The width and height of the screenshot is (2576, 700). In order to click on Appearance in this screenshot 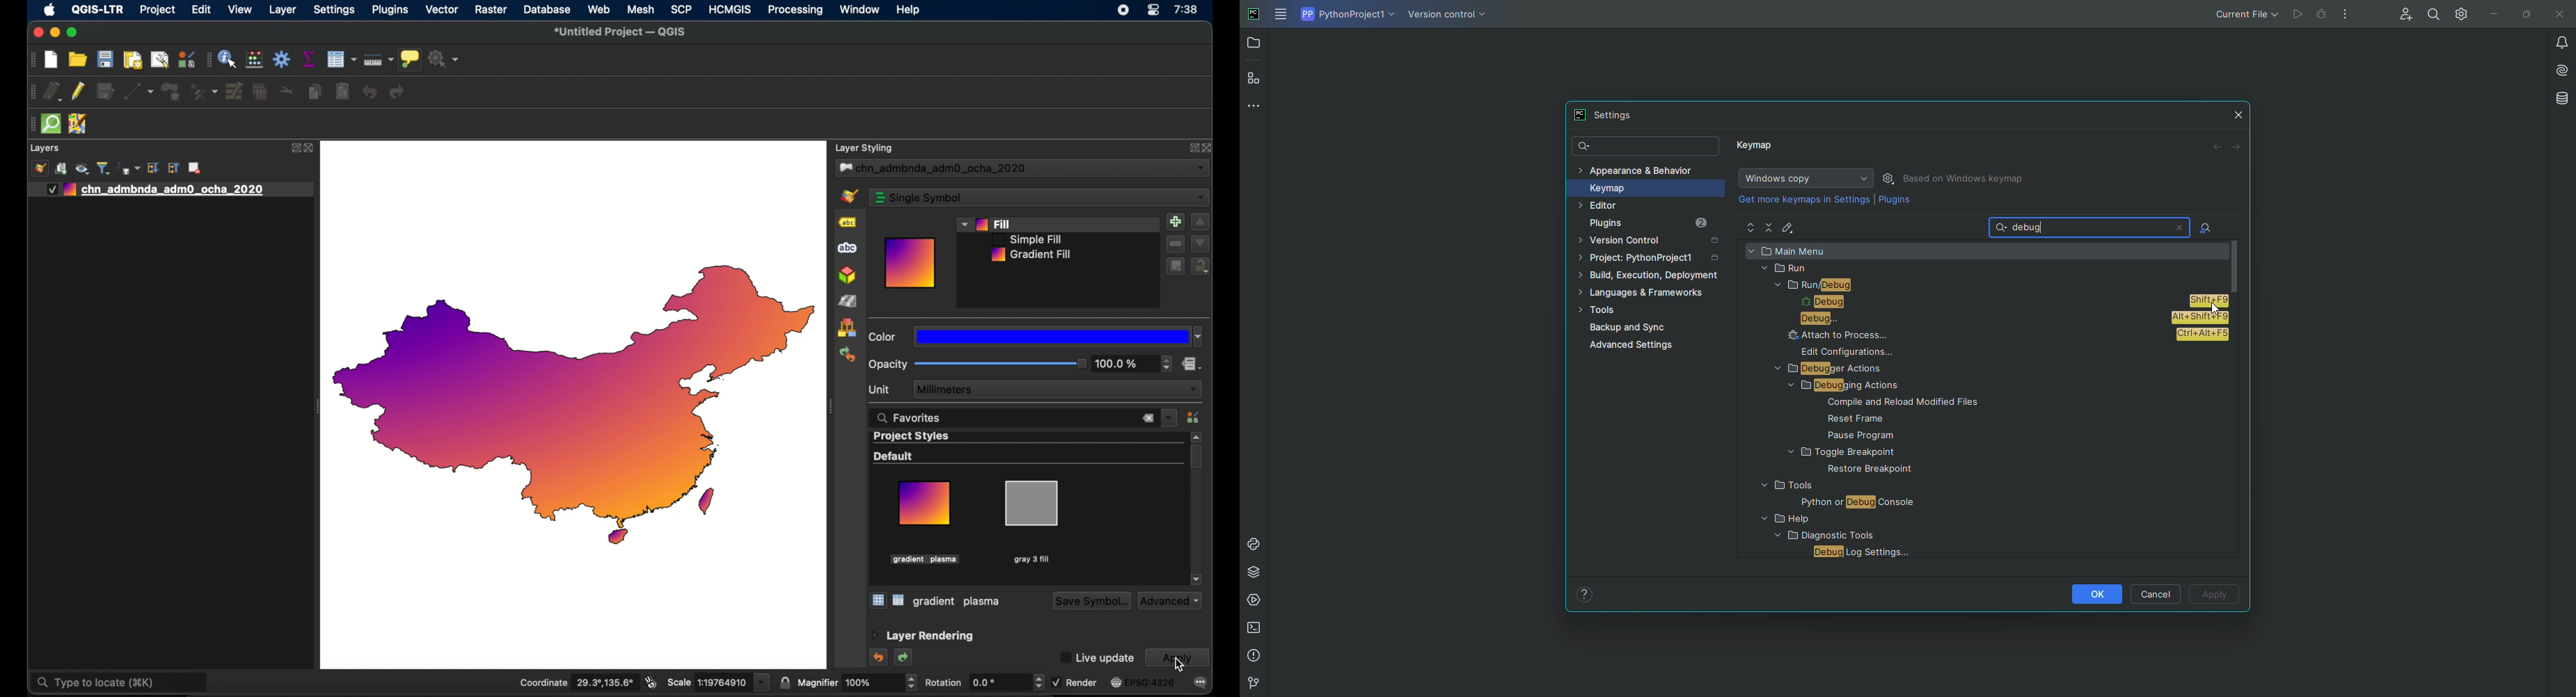, I will do `click(1636, 169)`.